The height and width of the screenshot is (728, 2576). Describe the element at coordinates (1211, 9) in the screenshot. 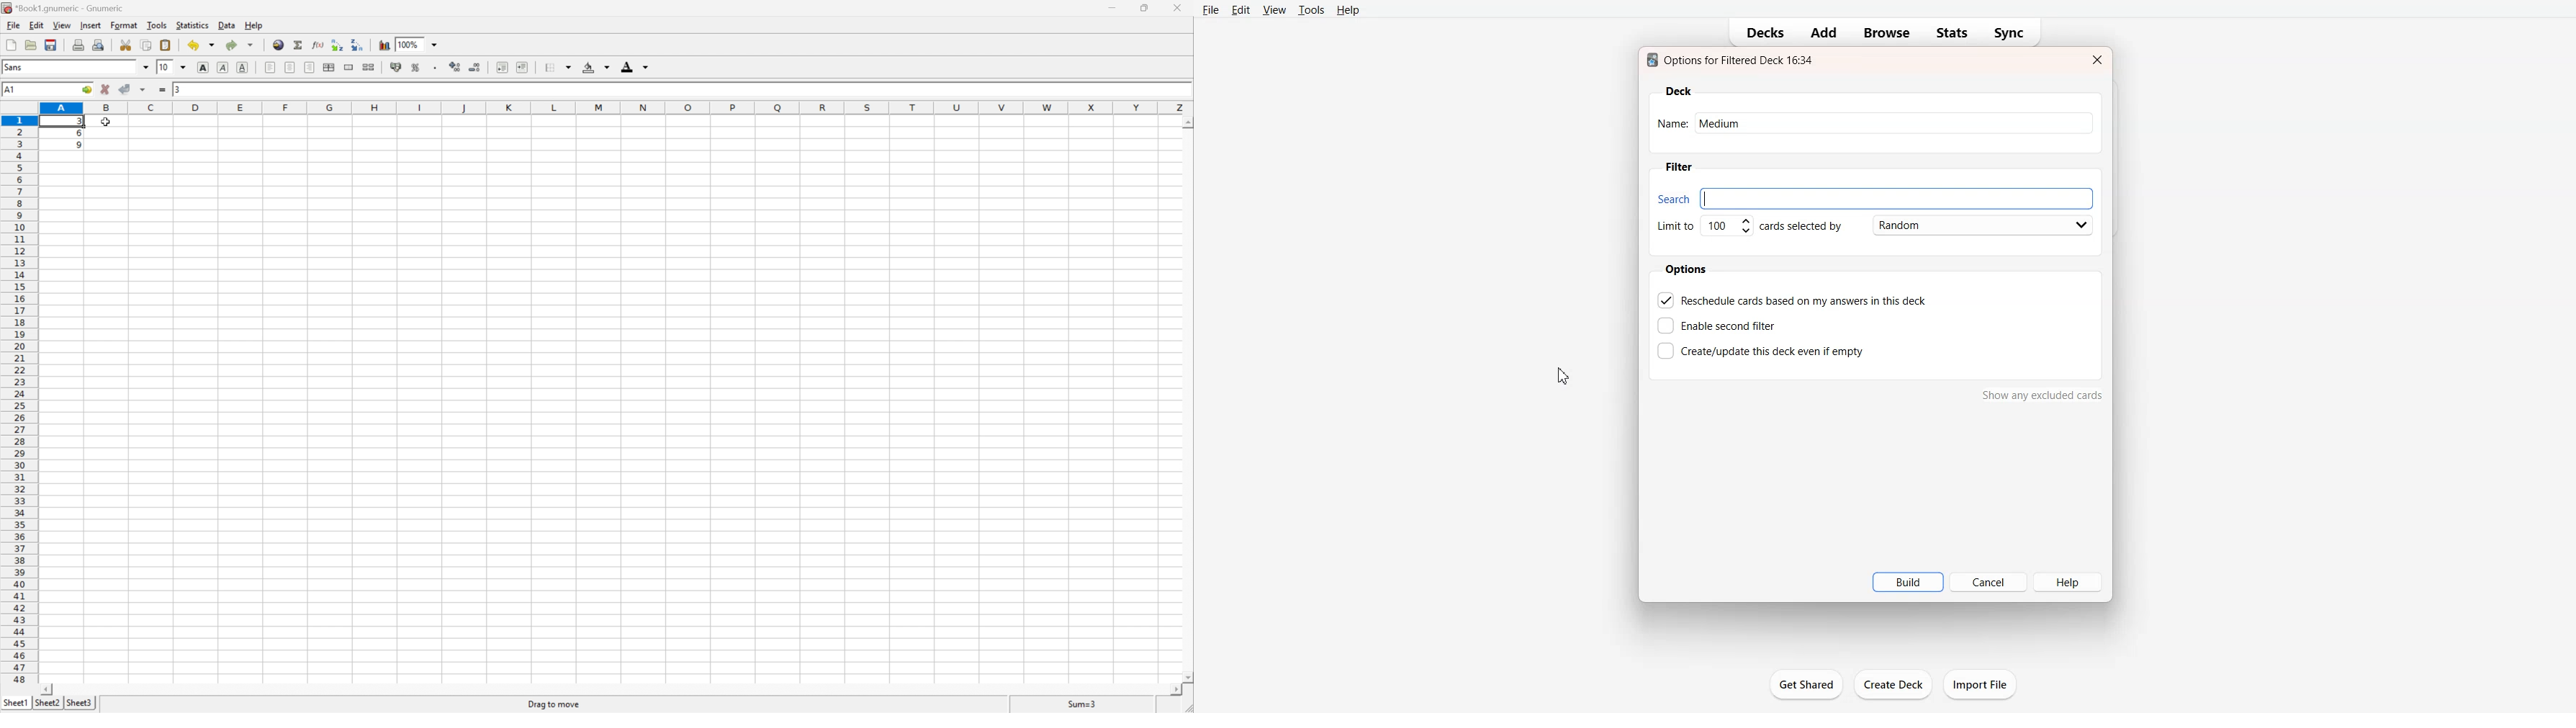

I see `File` at that location.